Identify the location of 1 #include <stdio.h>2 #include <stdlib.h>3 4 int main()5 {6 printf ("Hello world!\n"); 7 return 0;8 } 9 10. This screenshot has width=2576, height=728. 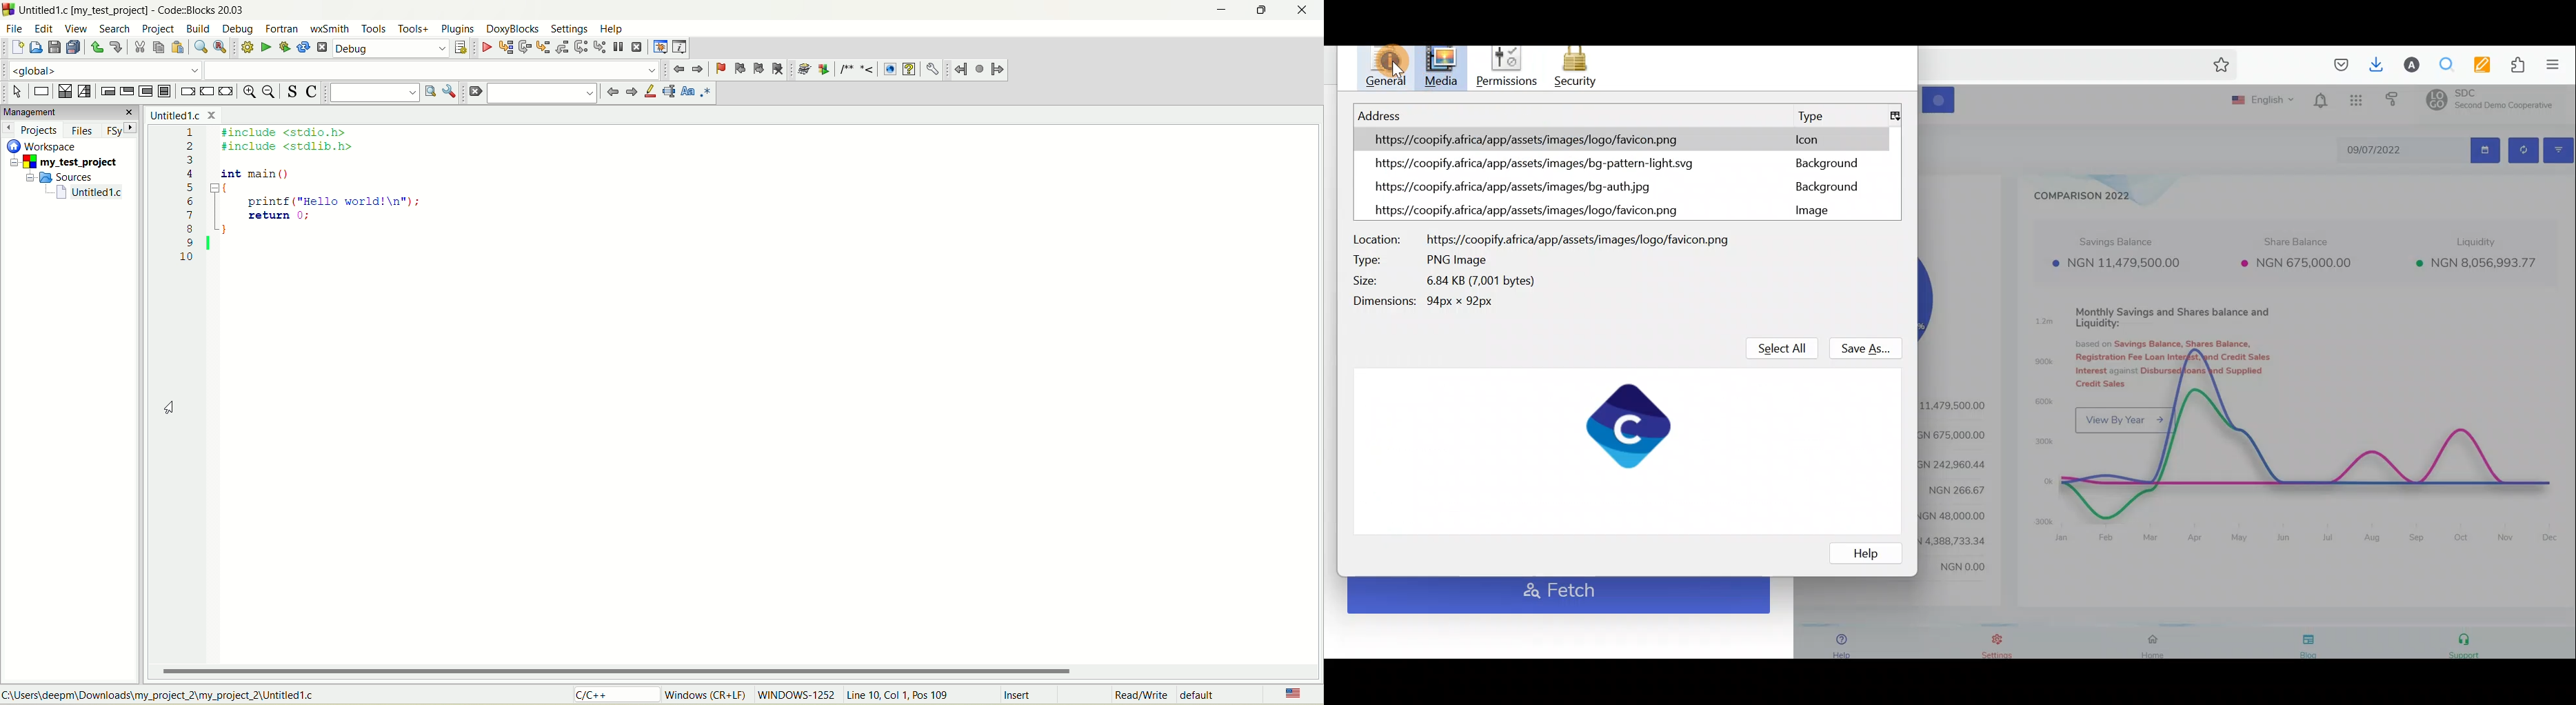
(319, 209).